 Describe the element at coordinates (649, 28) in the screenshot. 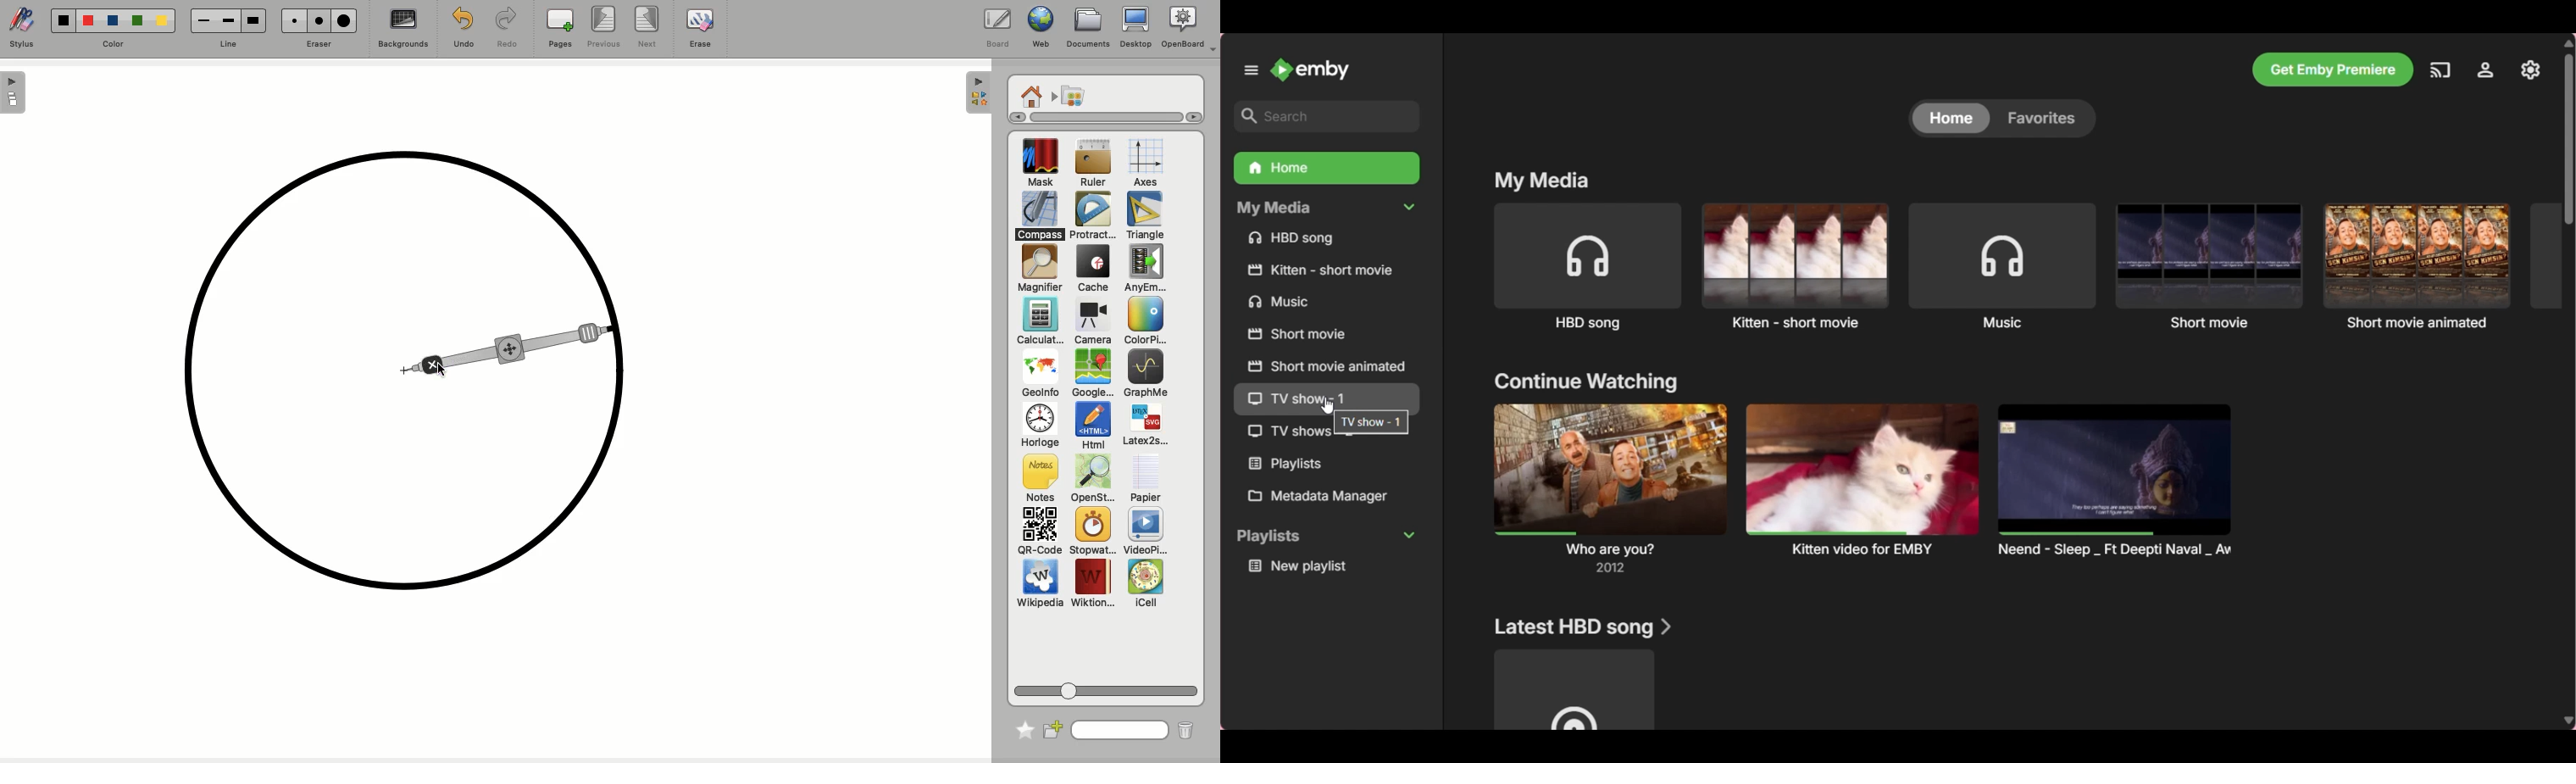

I see `Next` at that location.